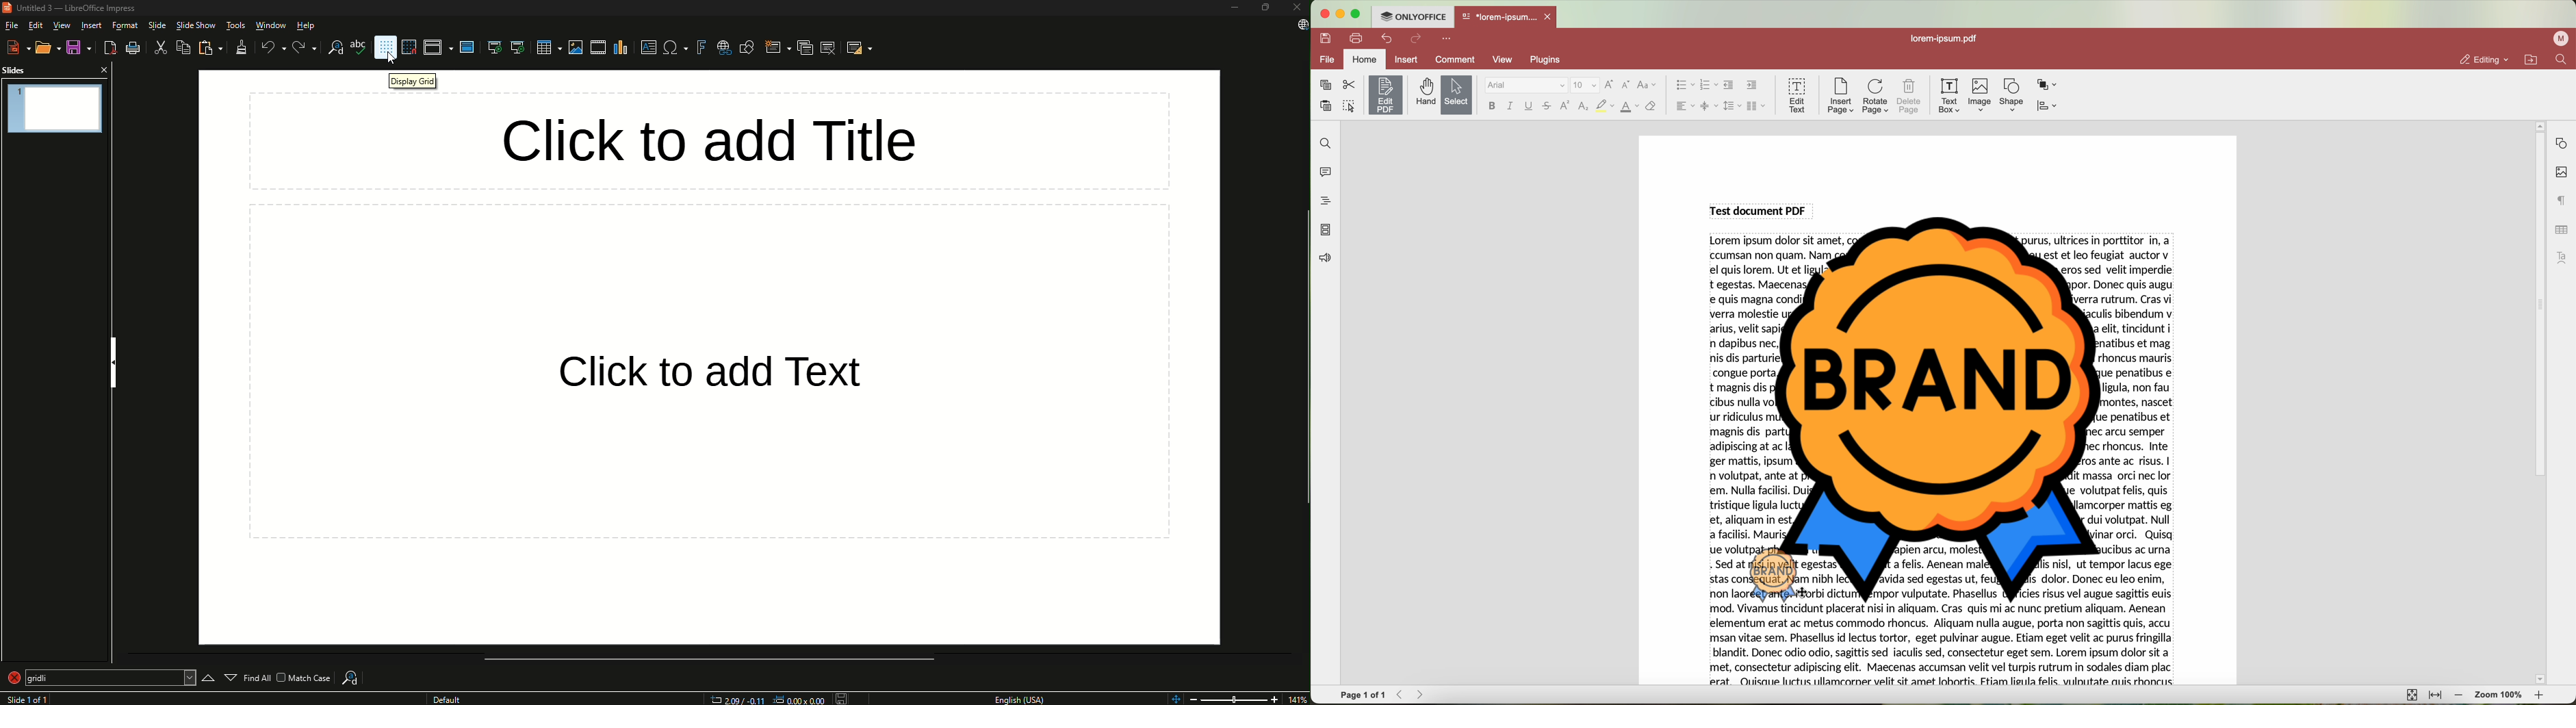 This screenshot has width=2576, height=728. What do you see at coordinates (596, 47) in the screenshot?
I see `Insert audio or video ` at bounding box center [596, 47].